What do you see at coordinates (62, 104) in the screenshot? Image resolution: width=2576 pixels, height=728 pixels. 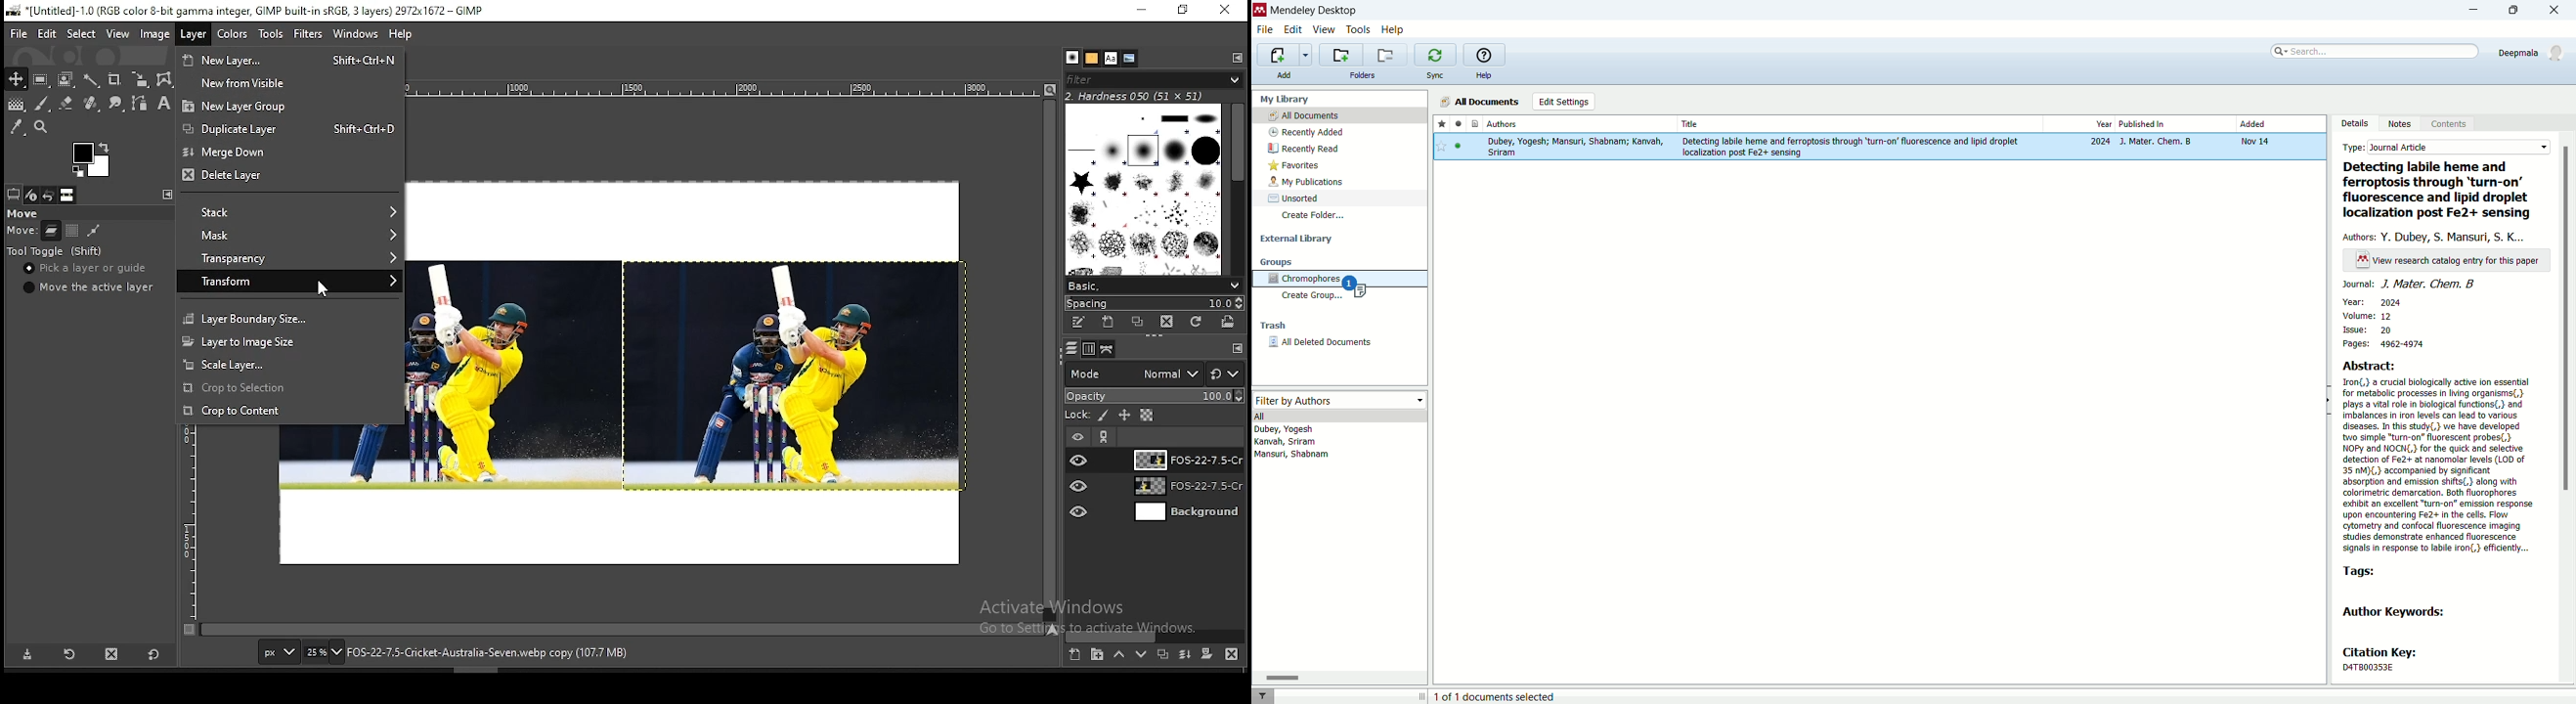 I see `eraser tool` at bounding box center [62, 104].